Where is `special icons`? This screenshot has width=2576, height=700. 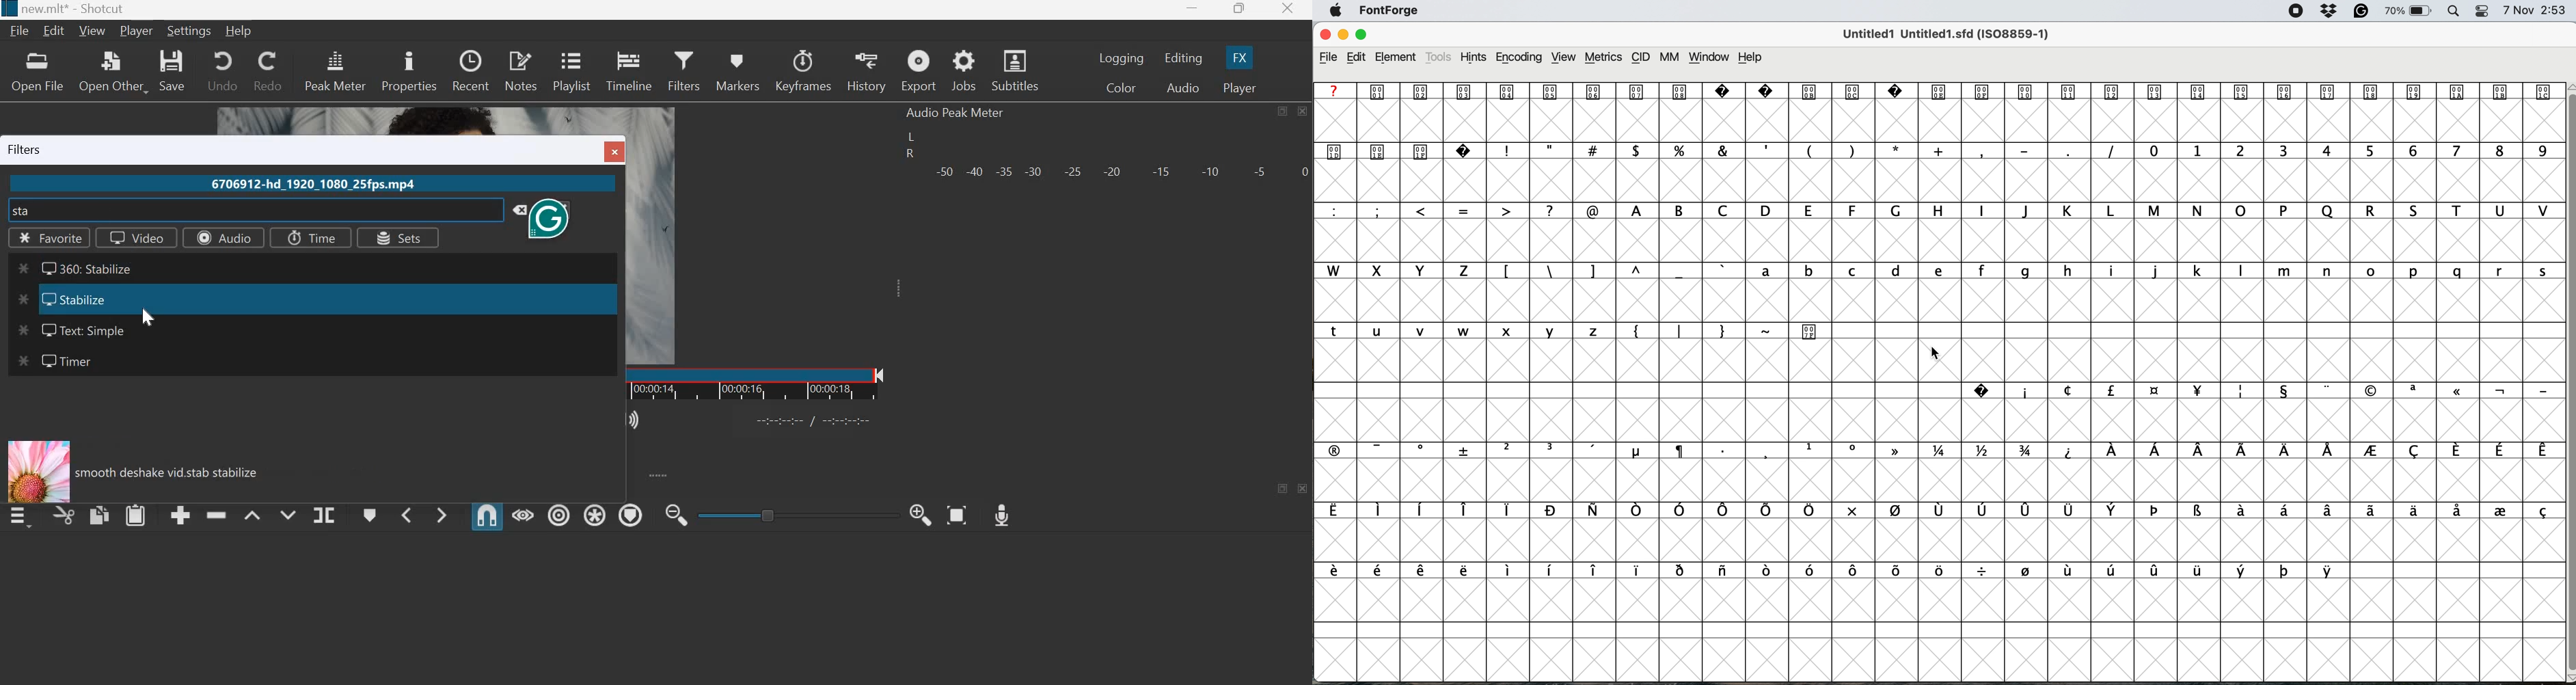 special icons is located at coordinates (1402, 149).